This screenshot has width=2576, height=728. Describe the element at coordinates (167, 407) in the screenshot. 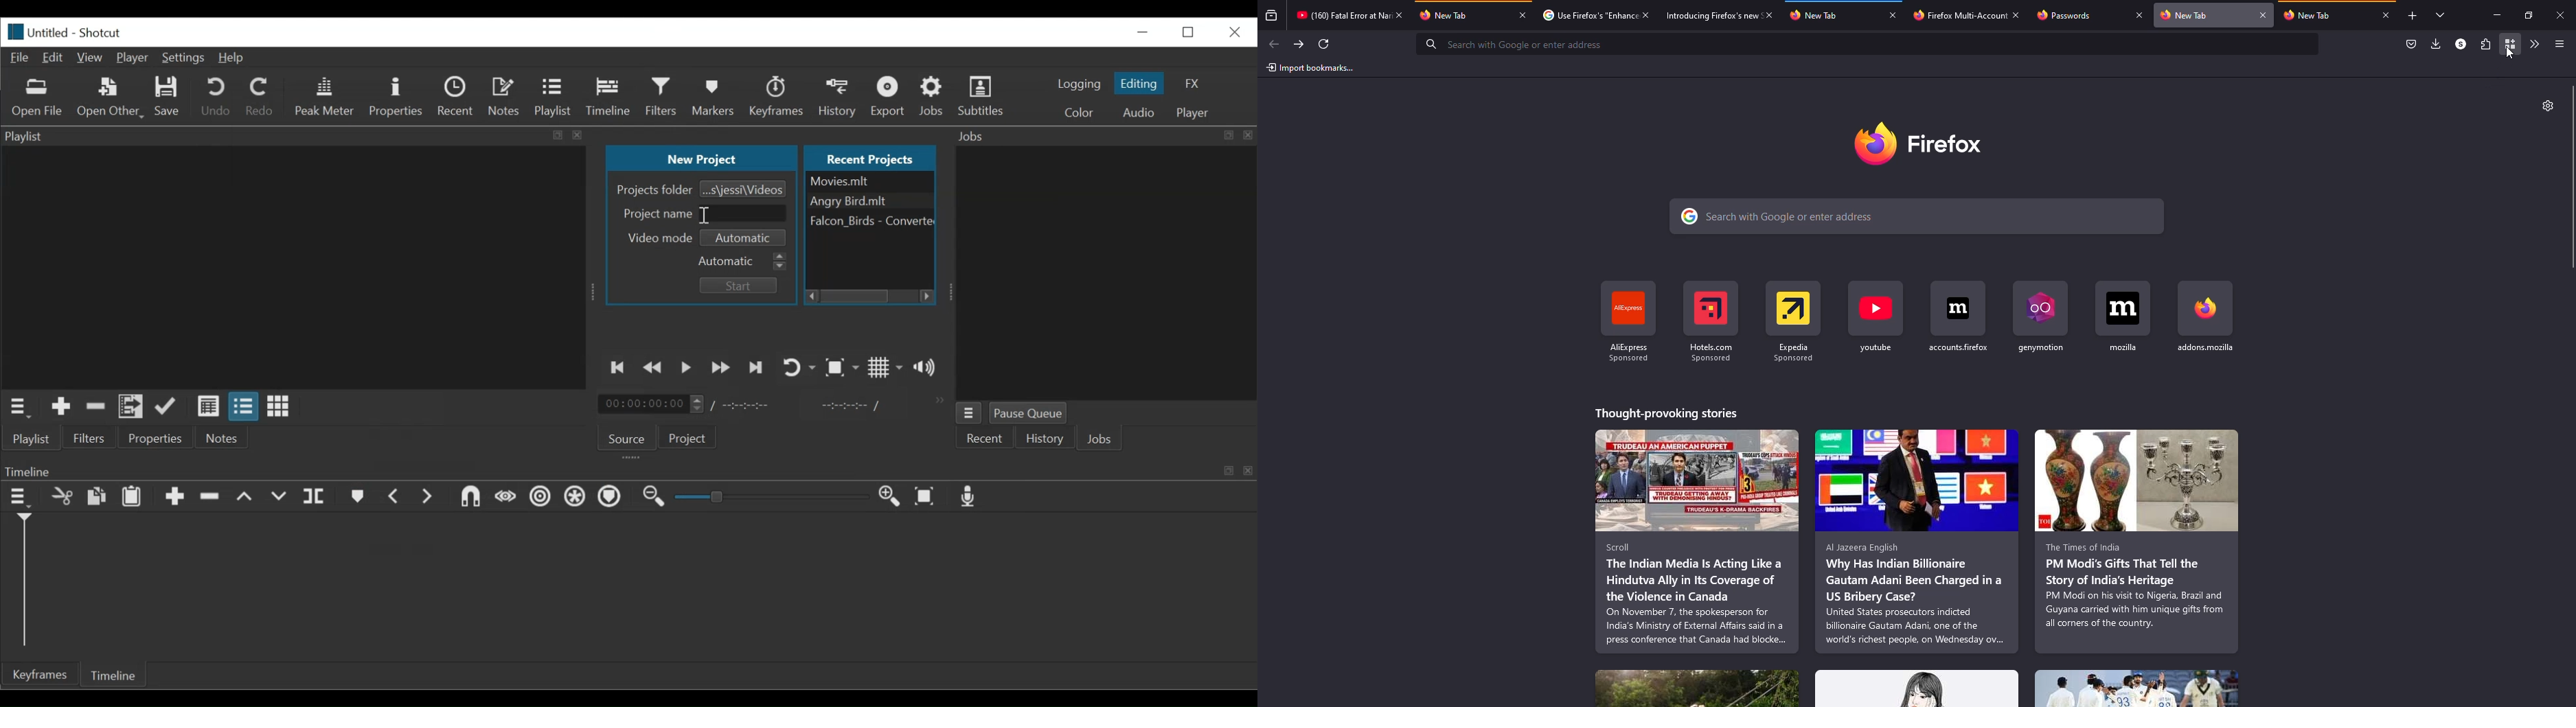

I see `Update` at that location.